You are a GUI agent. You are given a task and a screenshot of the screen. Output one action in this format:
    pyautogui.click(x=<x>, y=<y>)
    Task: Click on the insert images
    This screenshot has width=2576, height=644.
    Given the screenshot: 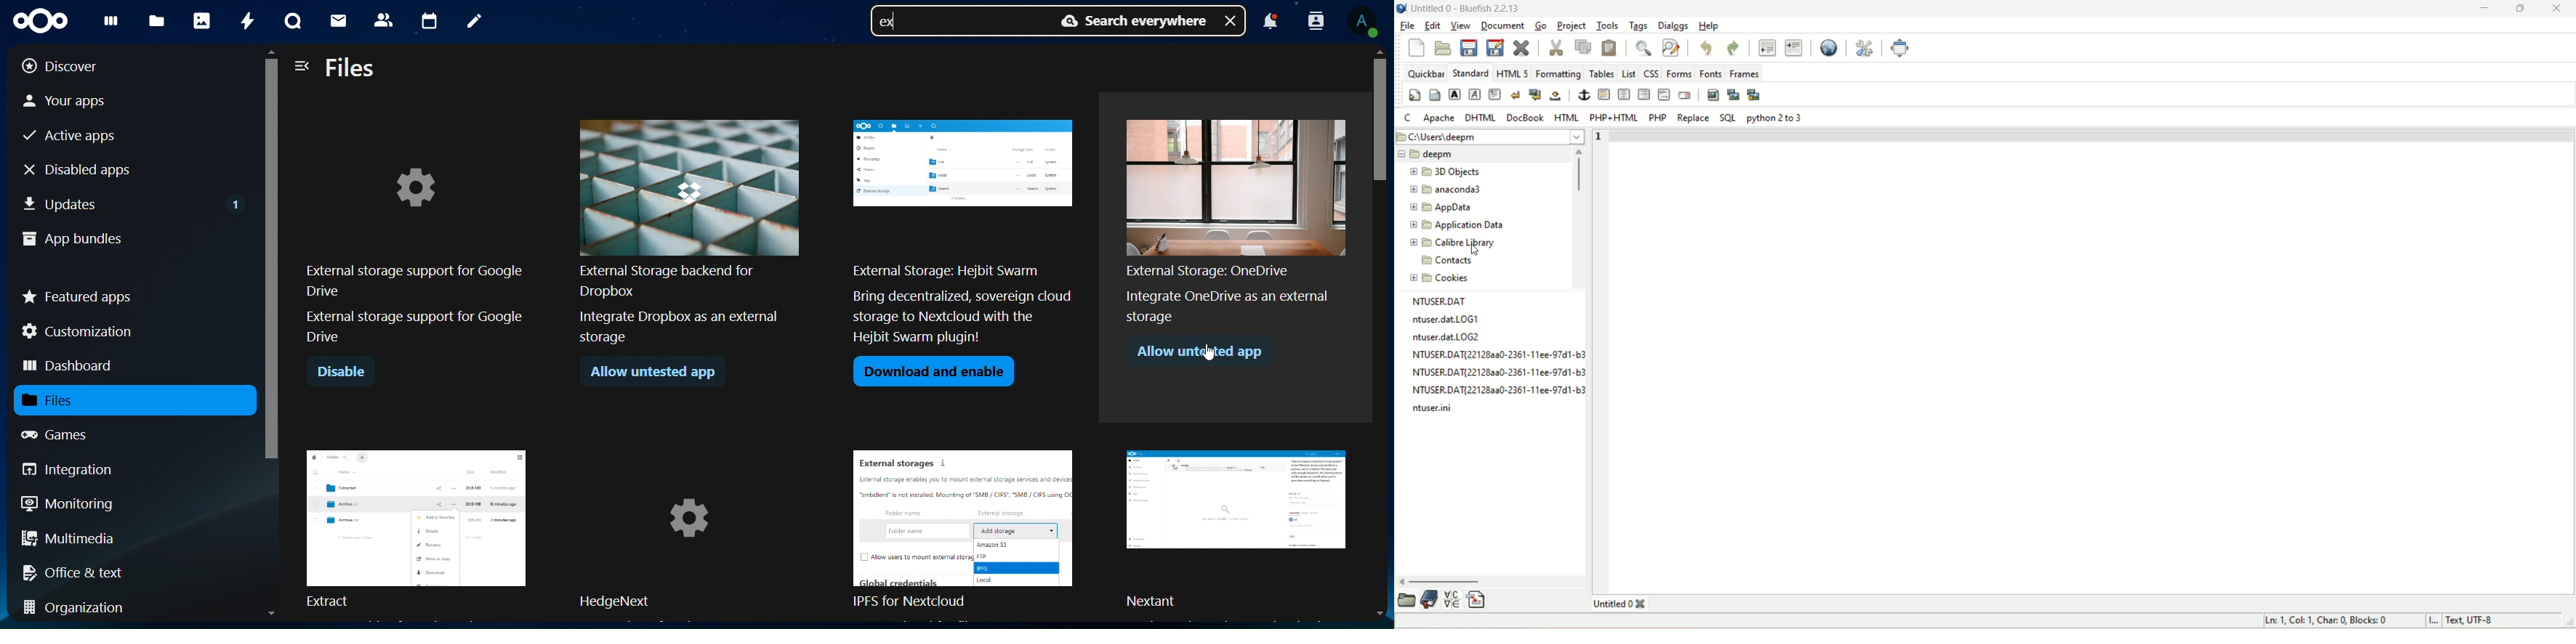 What is the action you would take?
    pyautogui.click(x=1713, y=94)
    